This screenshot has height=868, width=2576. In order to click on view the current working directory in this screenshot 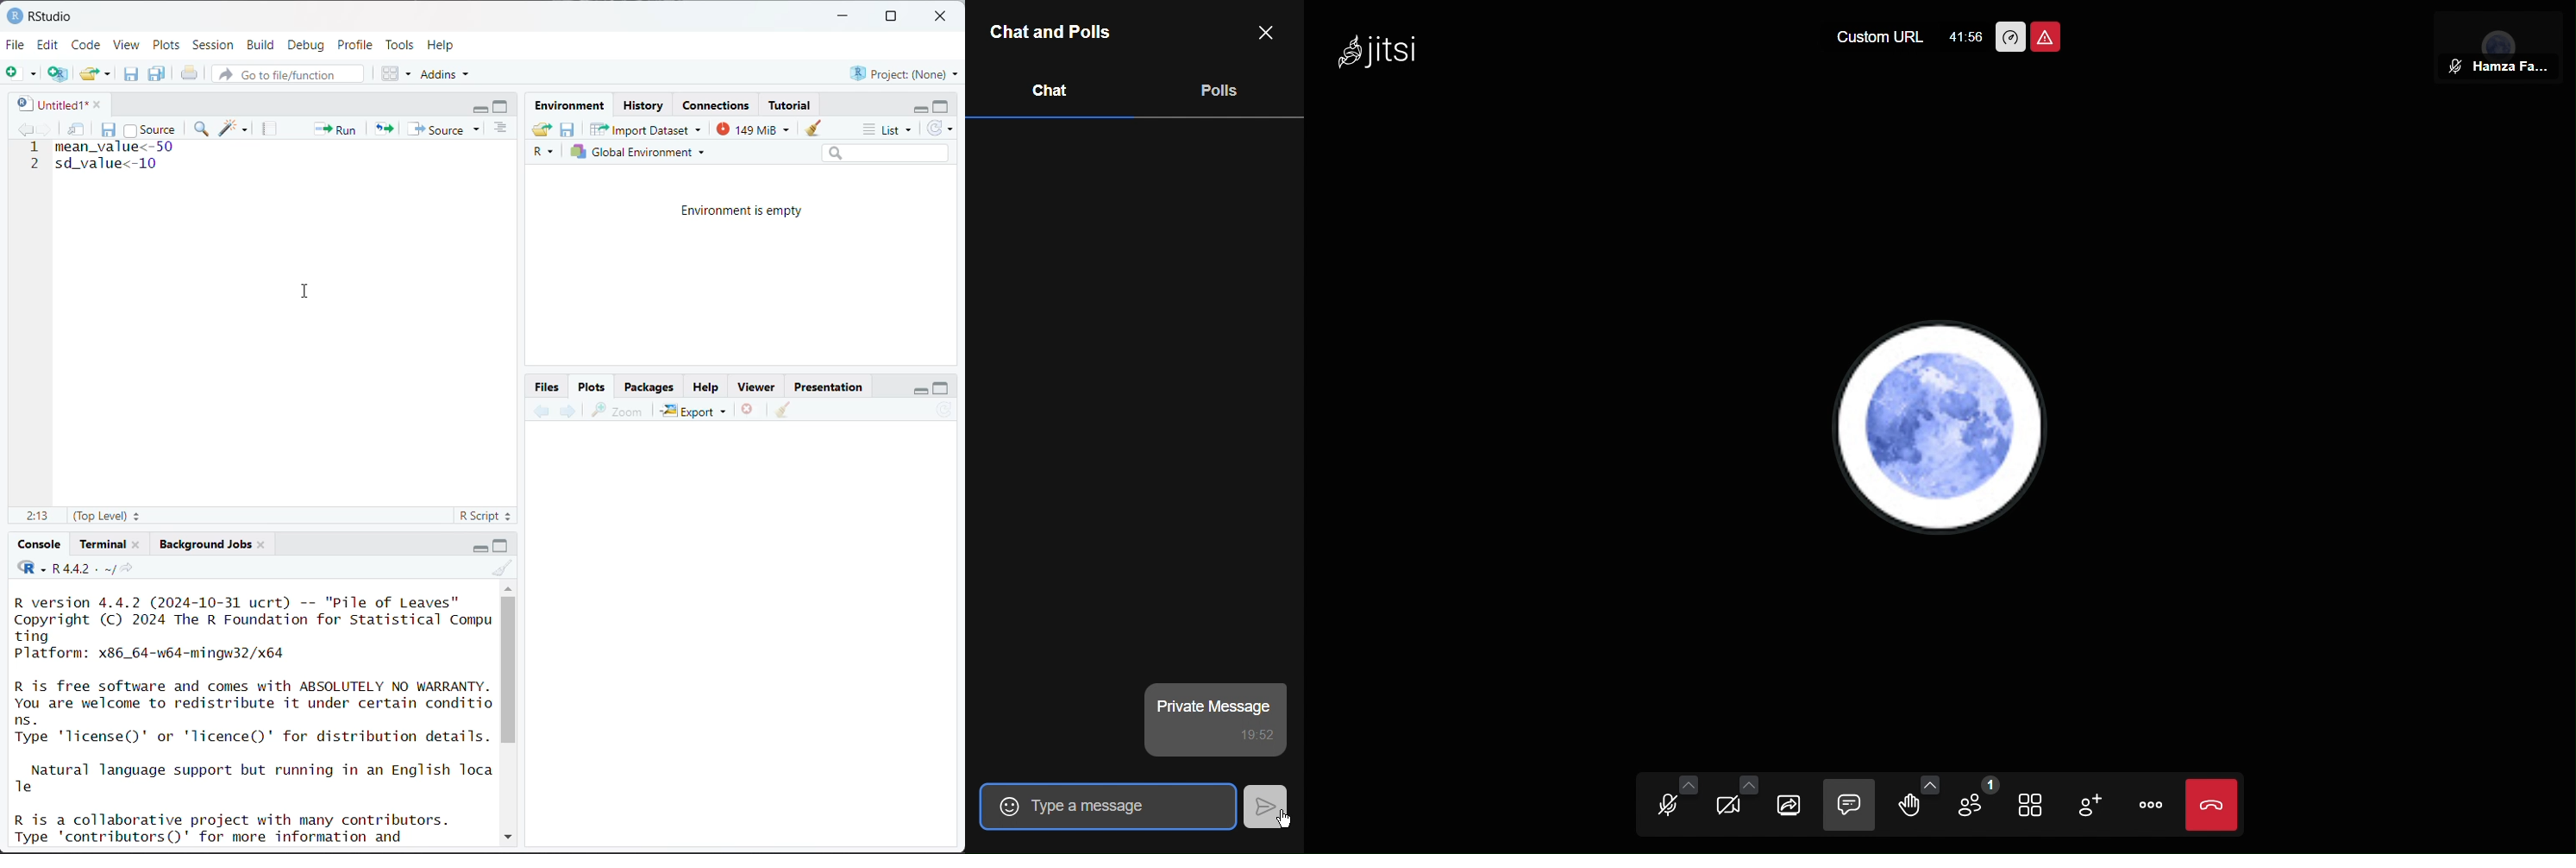, I will do `click(126, 568)`.